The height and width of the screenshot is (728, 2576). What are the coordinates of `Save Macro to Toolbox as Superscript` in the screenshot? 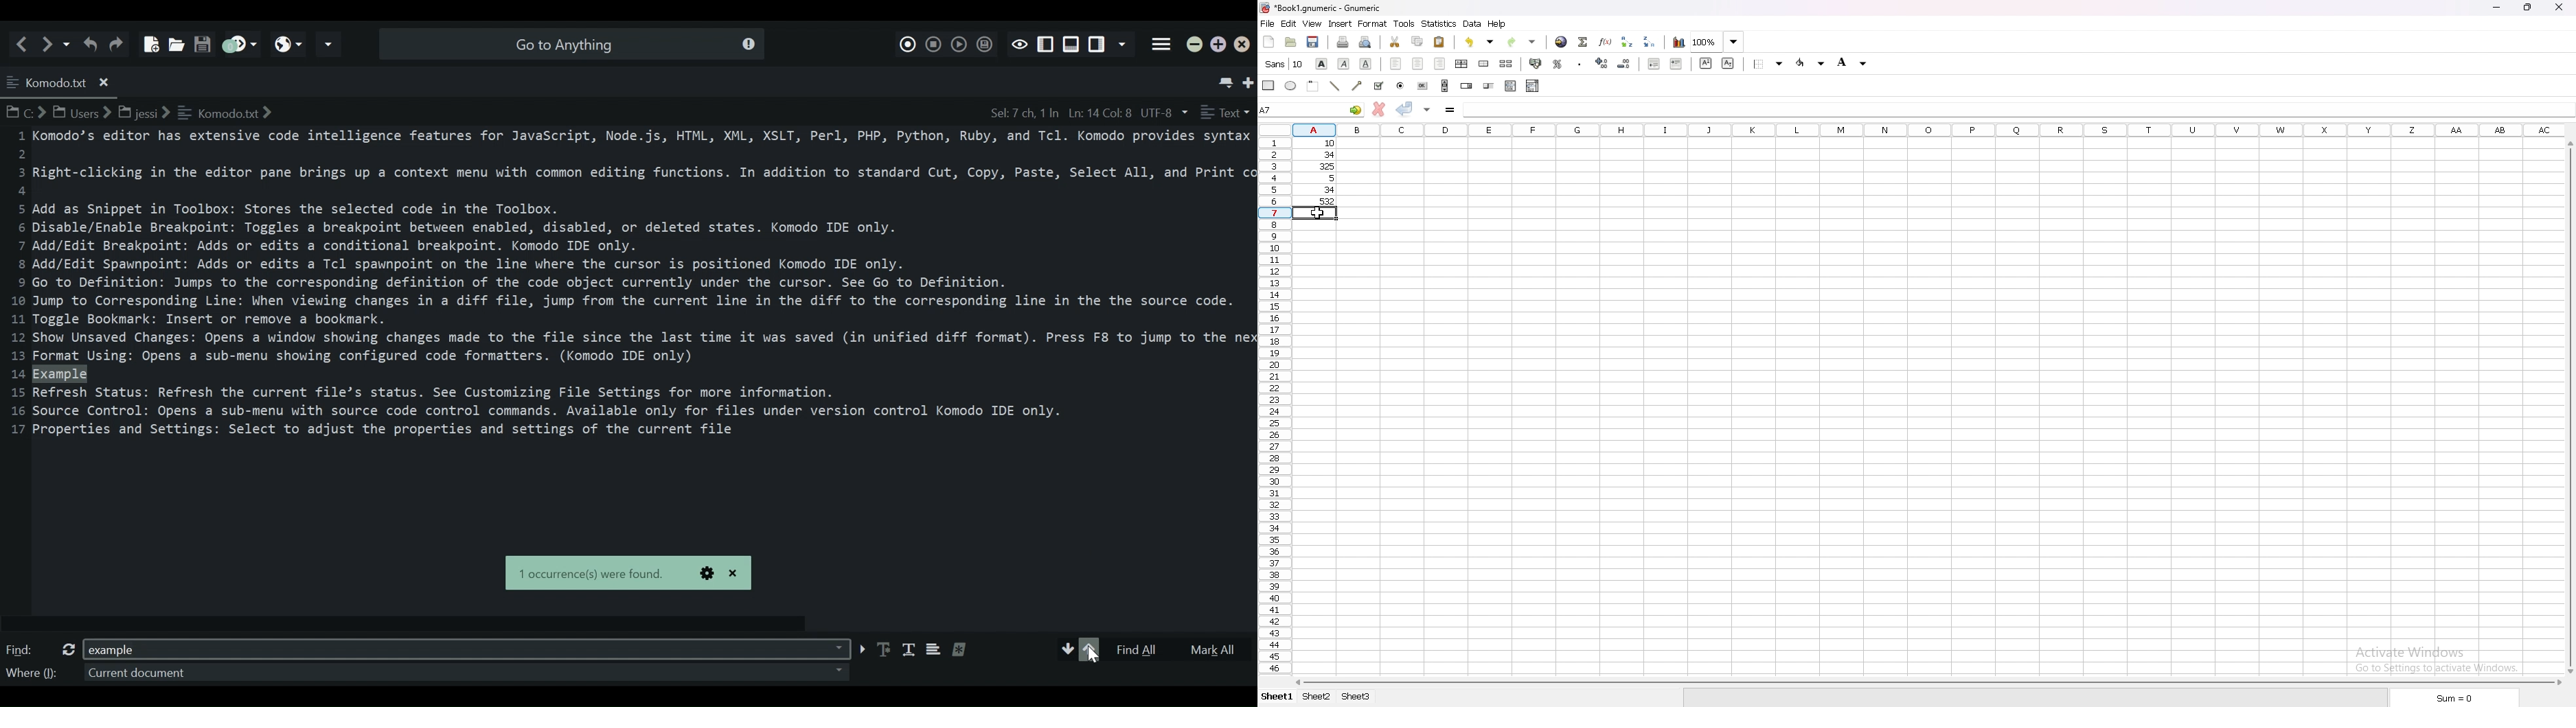 It's located at (983, 44).